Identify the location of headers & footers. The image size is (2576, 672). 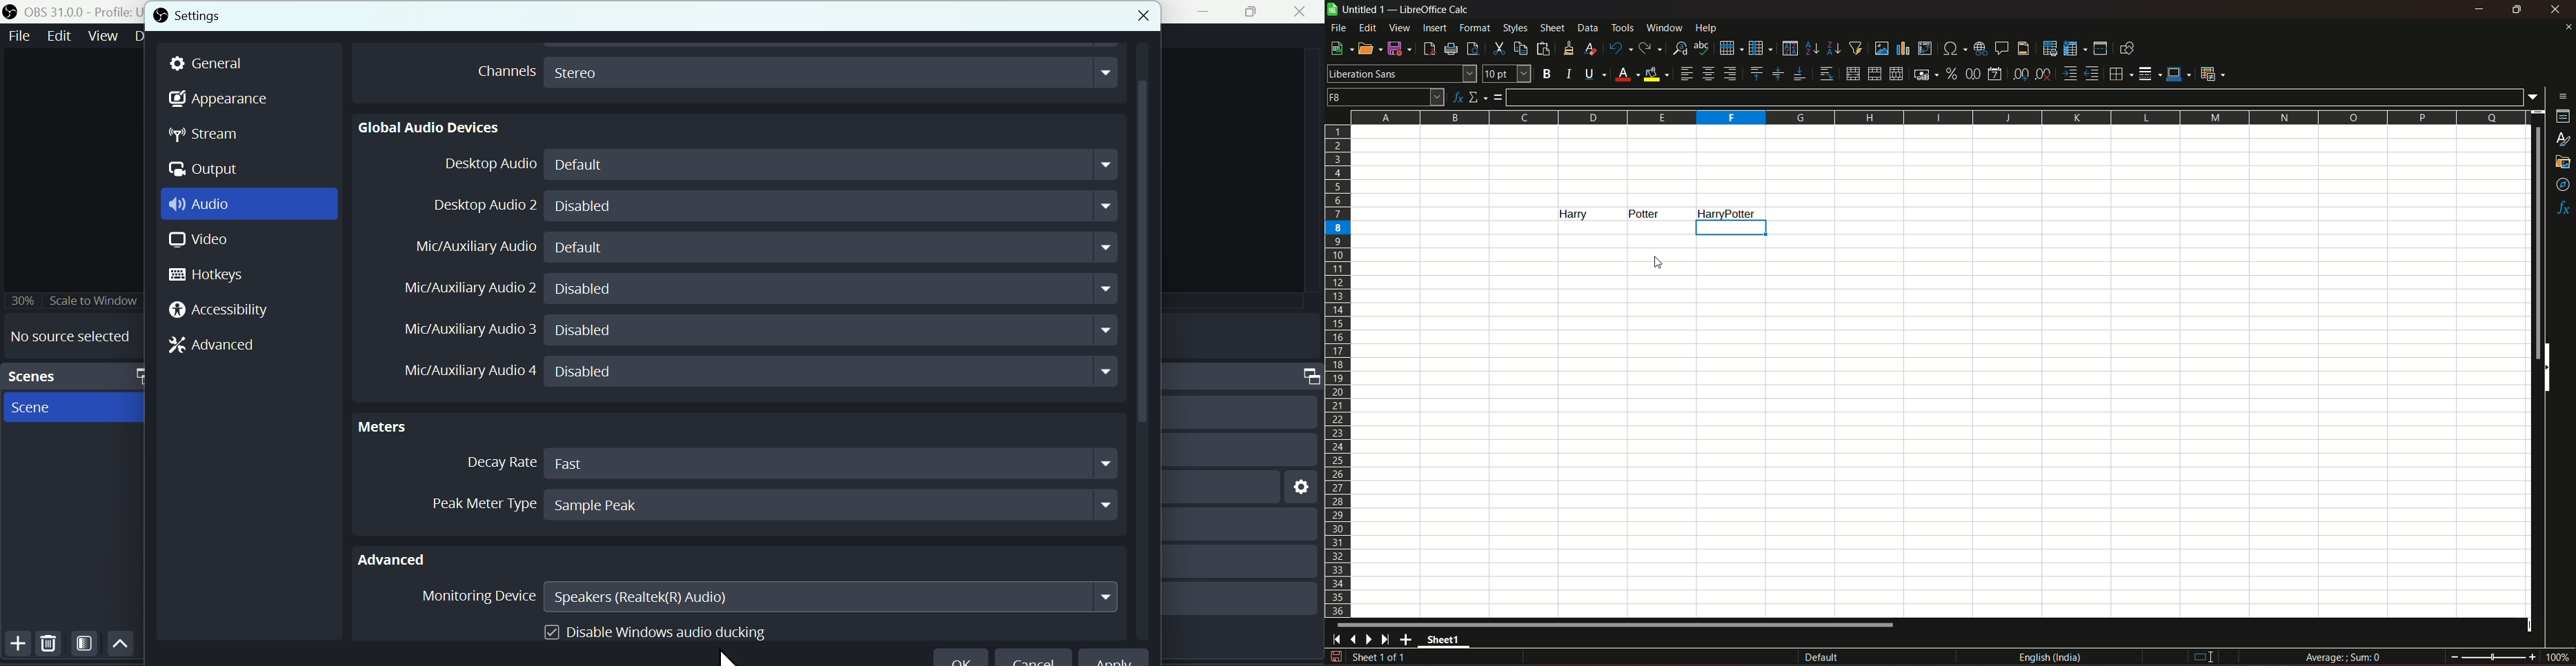
(2023, 48).